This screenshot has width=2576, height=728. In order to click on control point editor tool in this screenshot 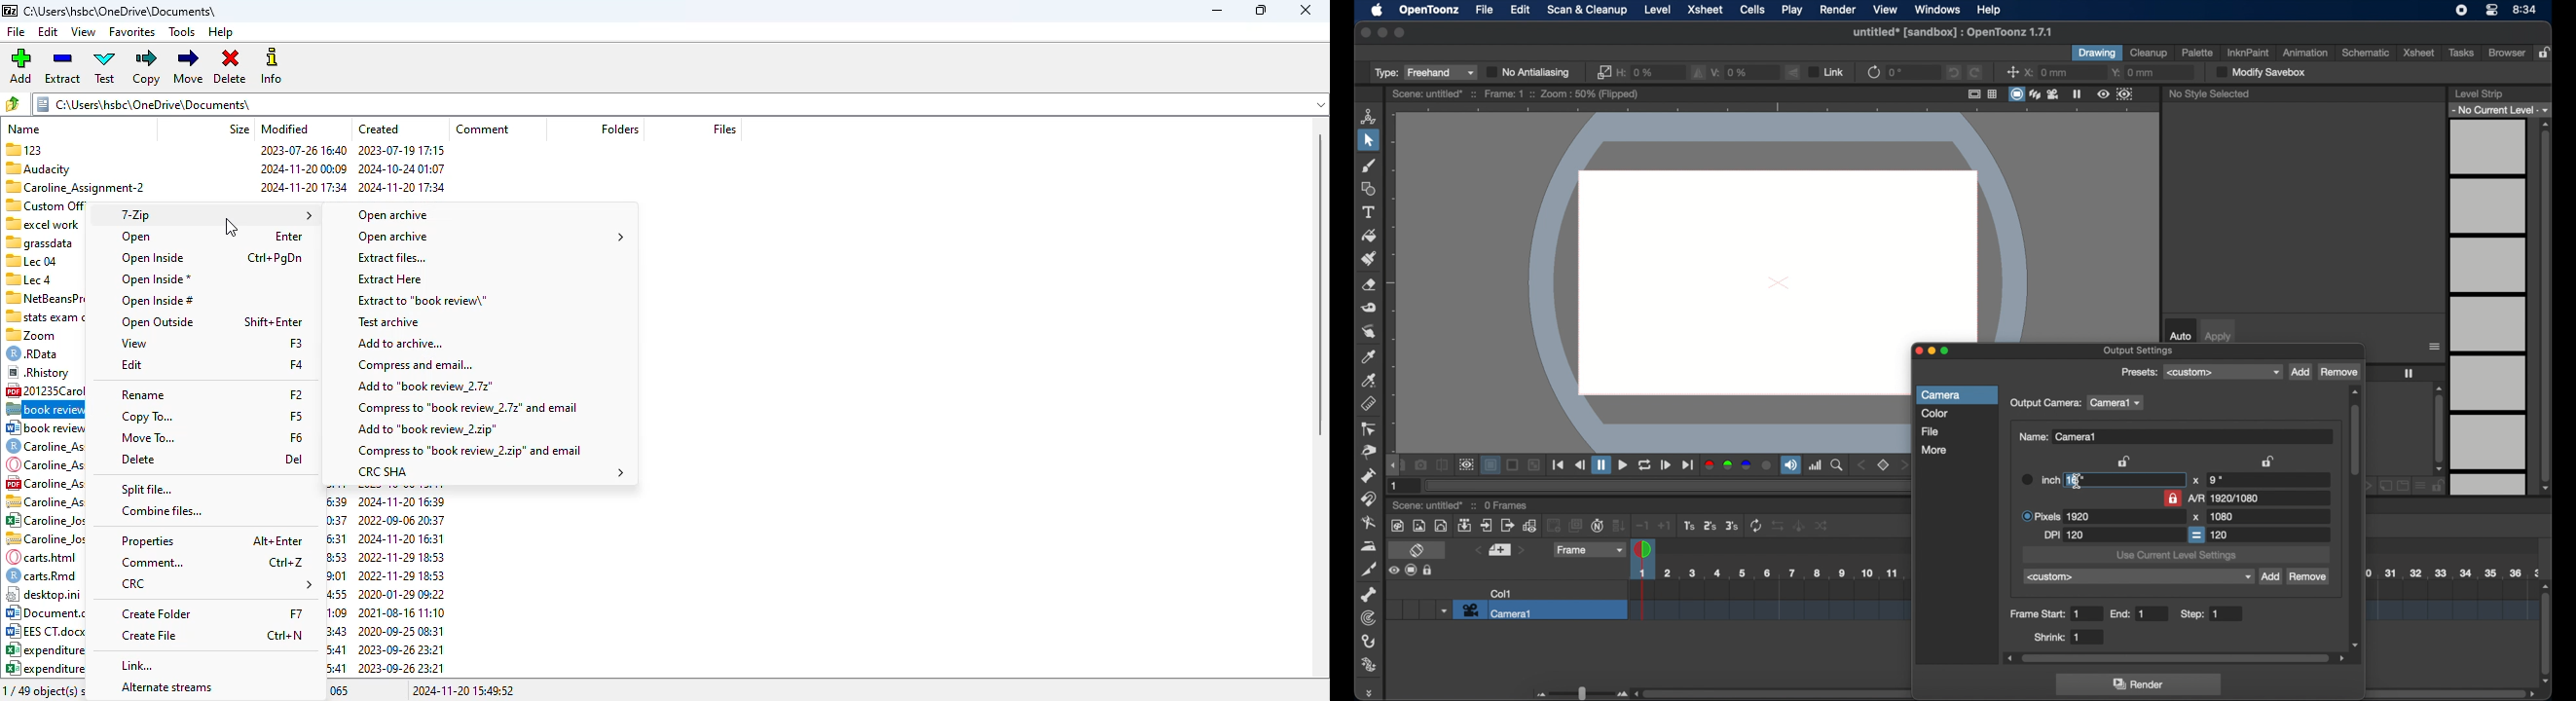, I will do `click(1369, 430)`.